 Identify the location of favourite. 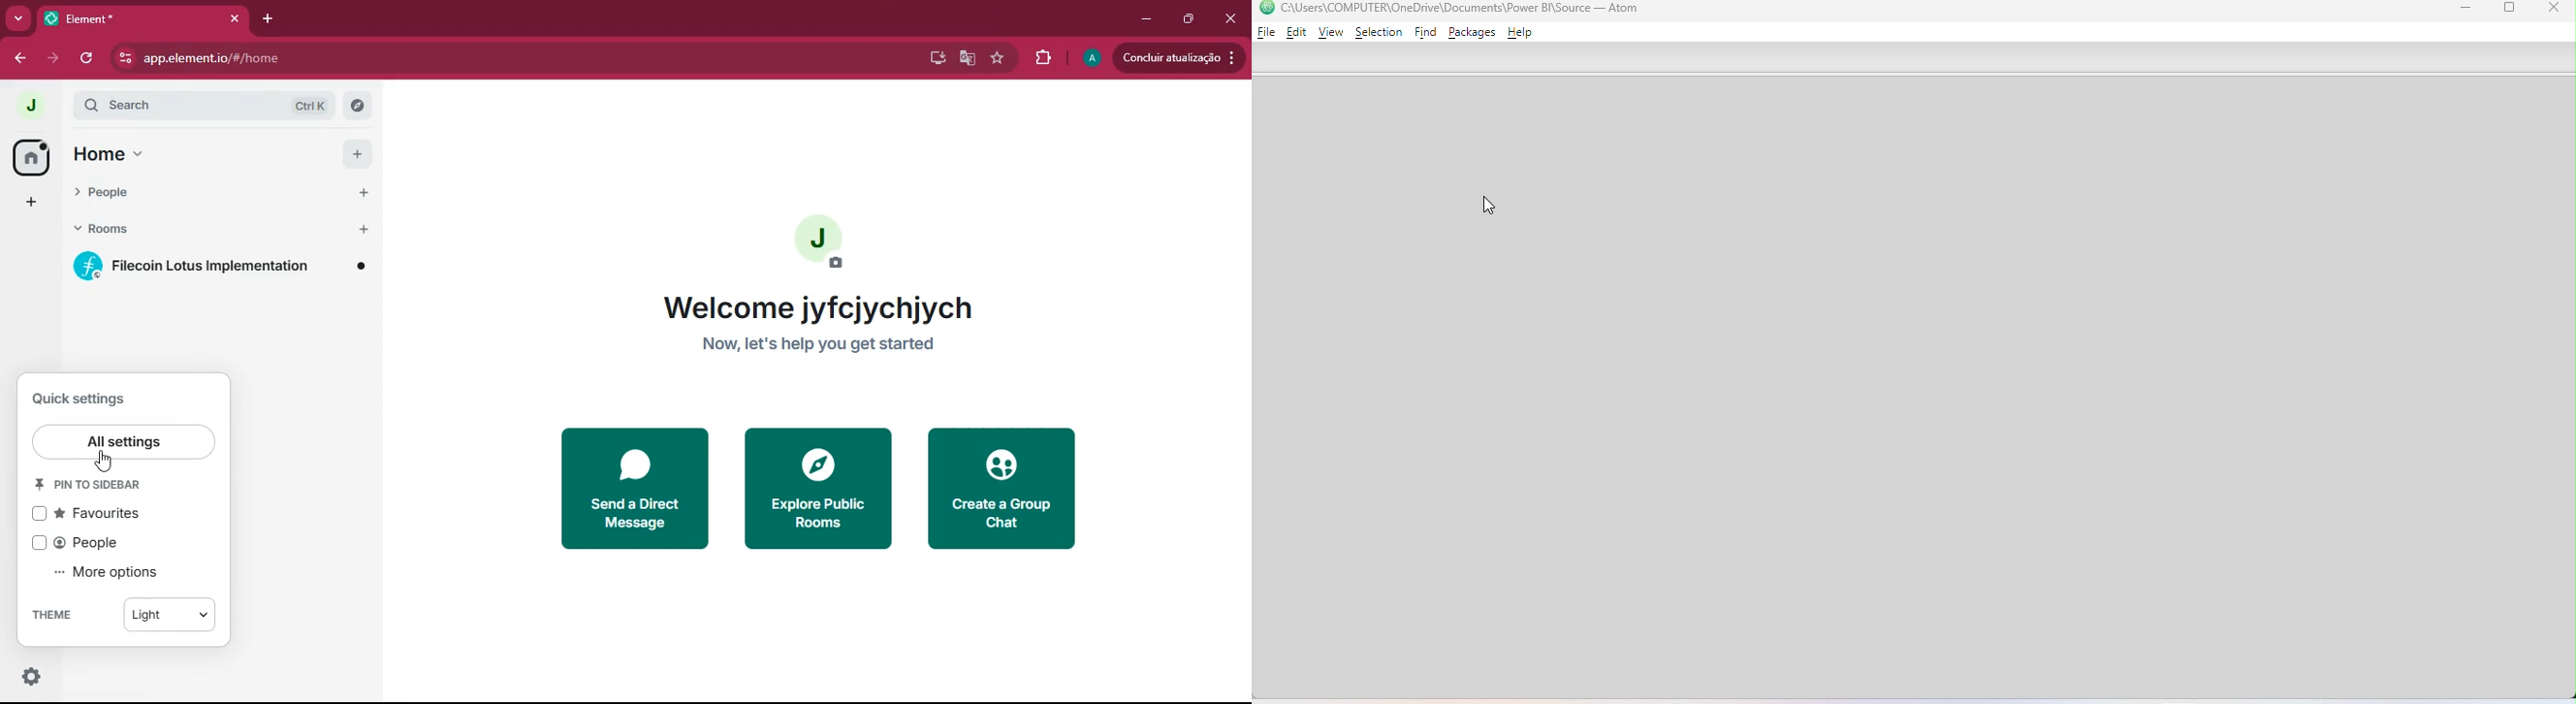
(996, 59).